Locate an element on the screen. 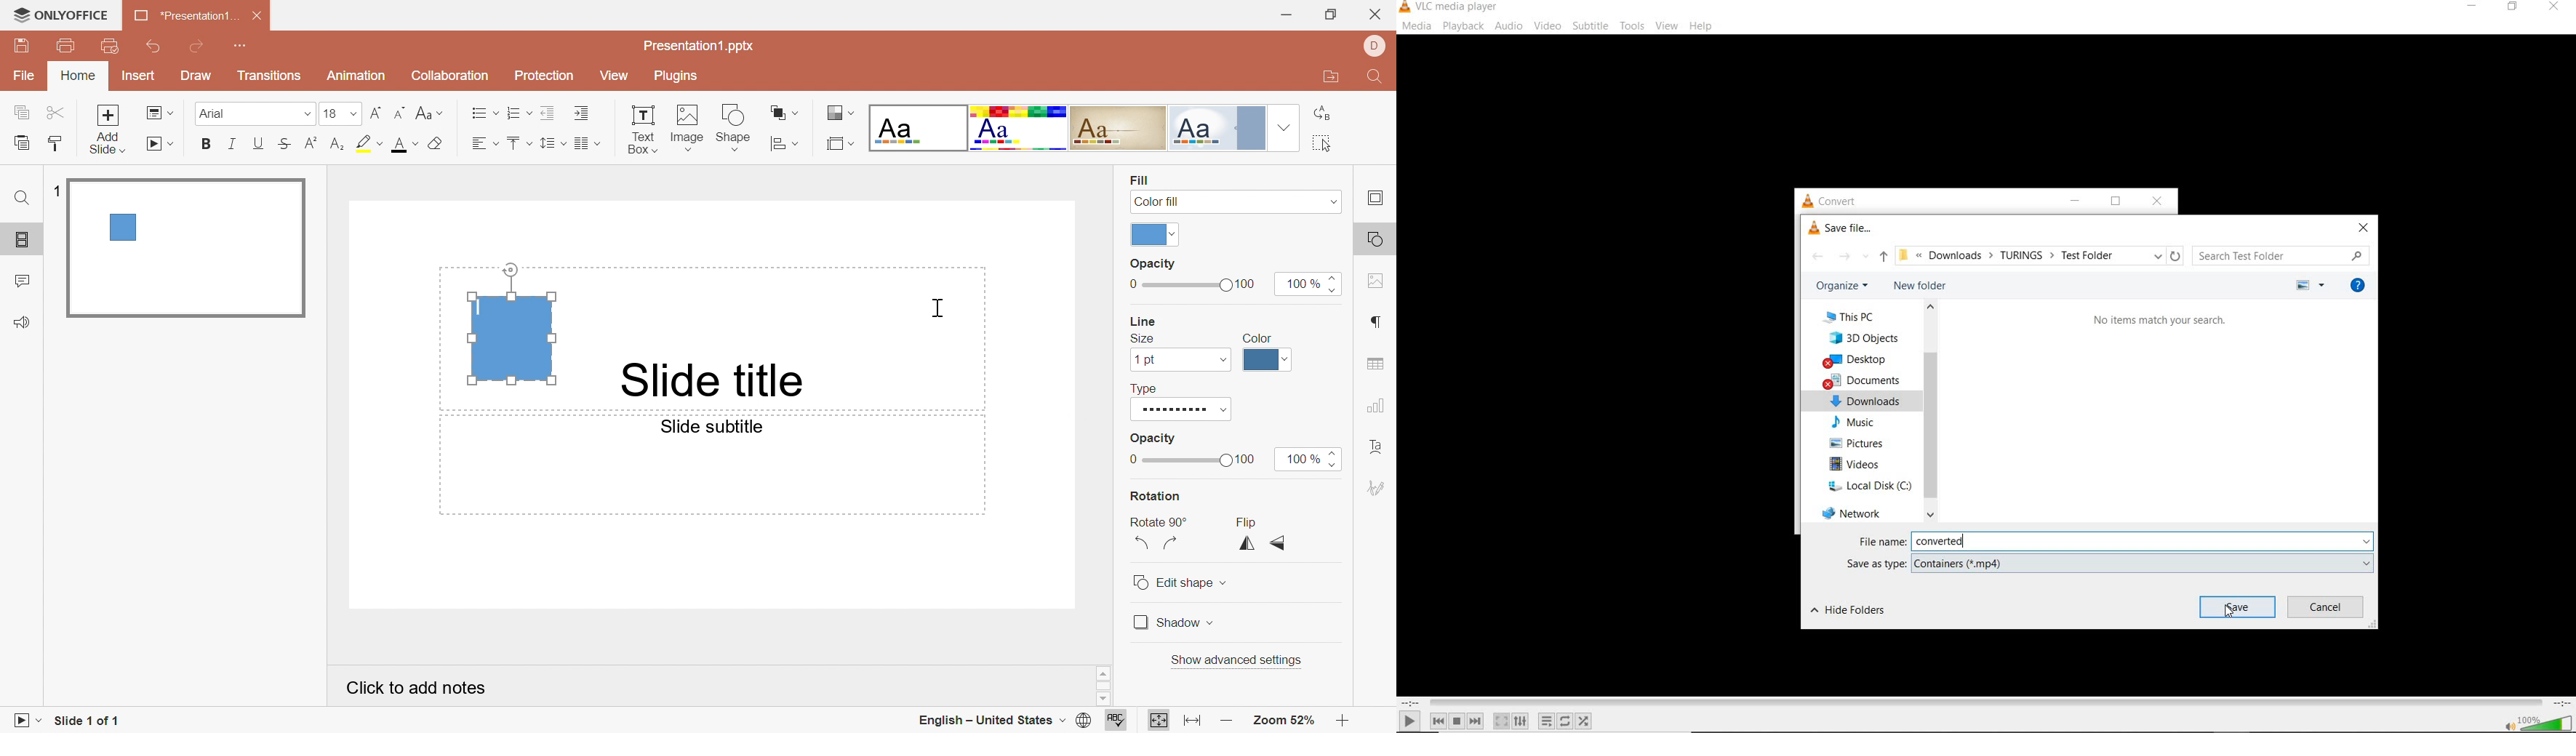 The image size is (2576, 756). minimize is located at coordinates (2071, 202).